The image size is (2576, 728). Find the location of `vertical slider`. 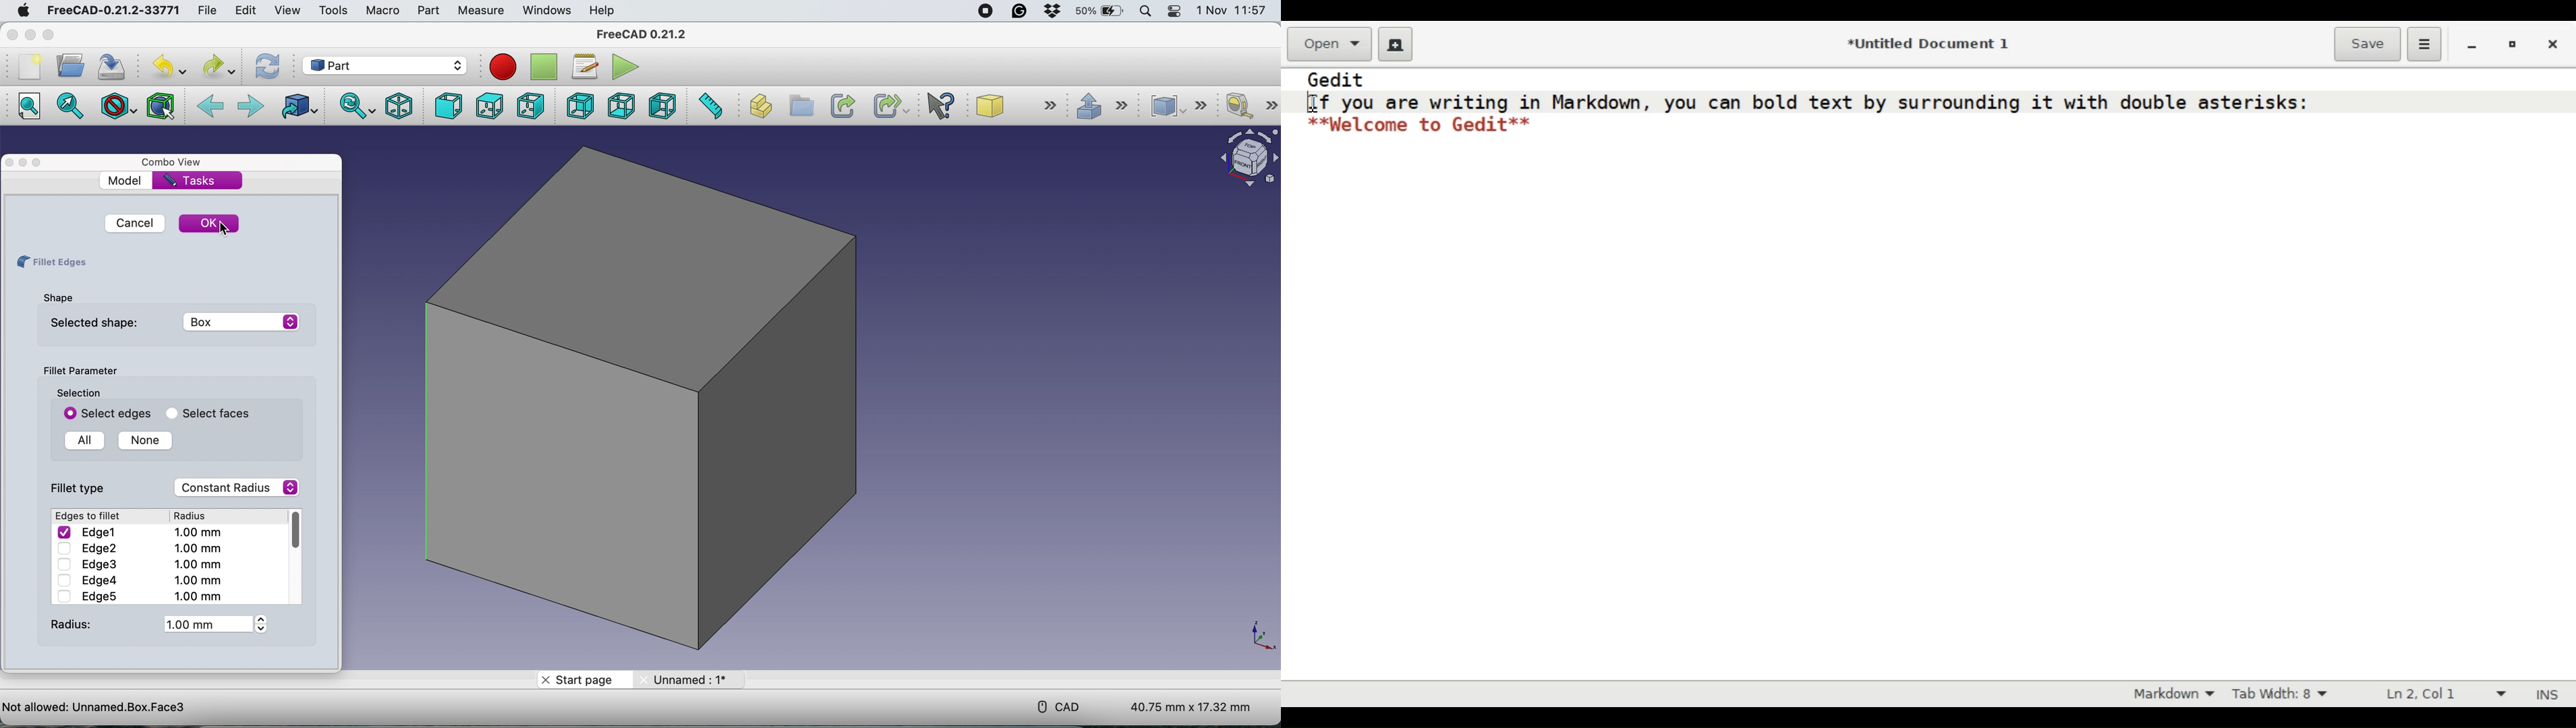

vertical slider is located at coordinates (296, 530).